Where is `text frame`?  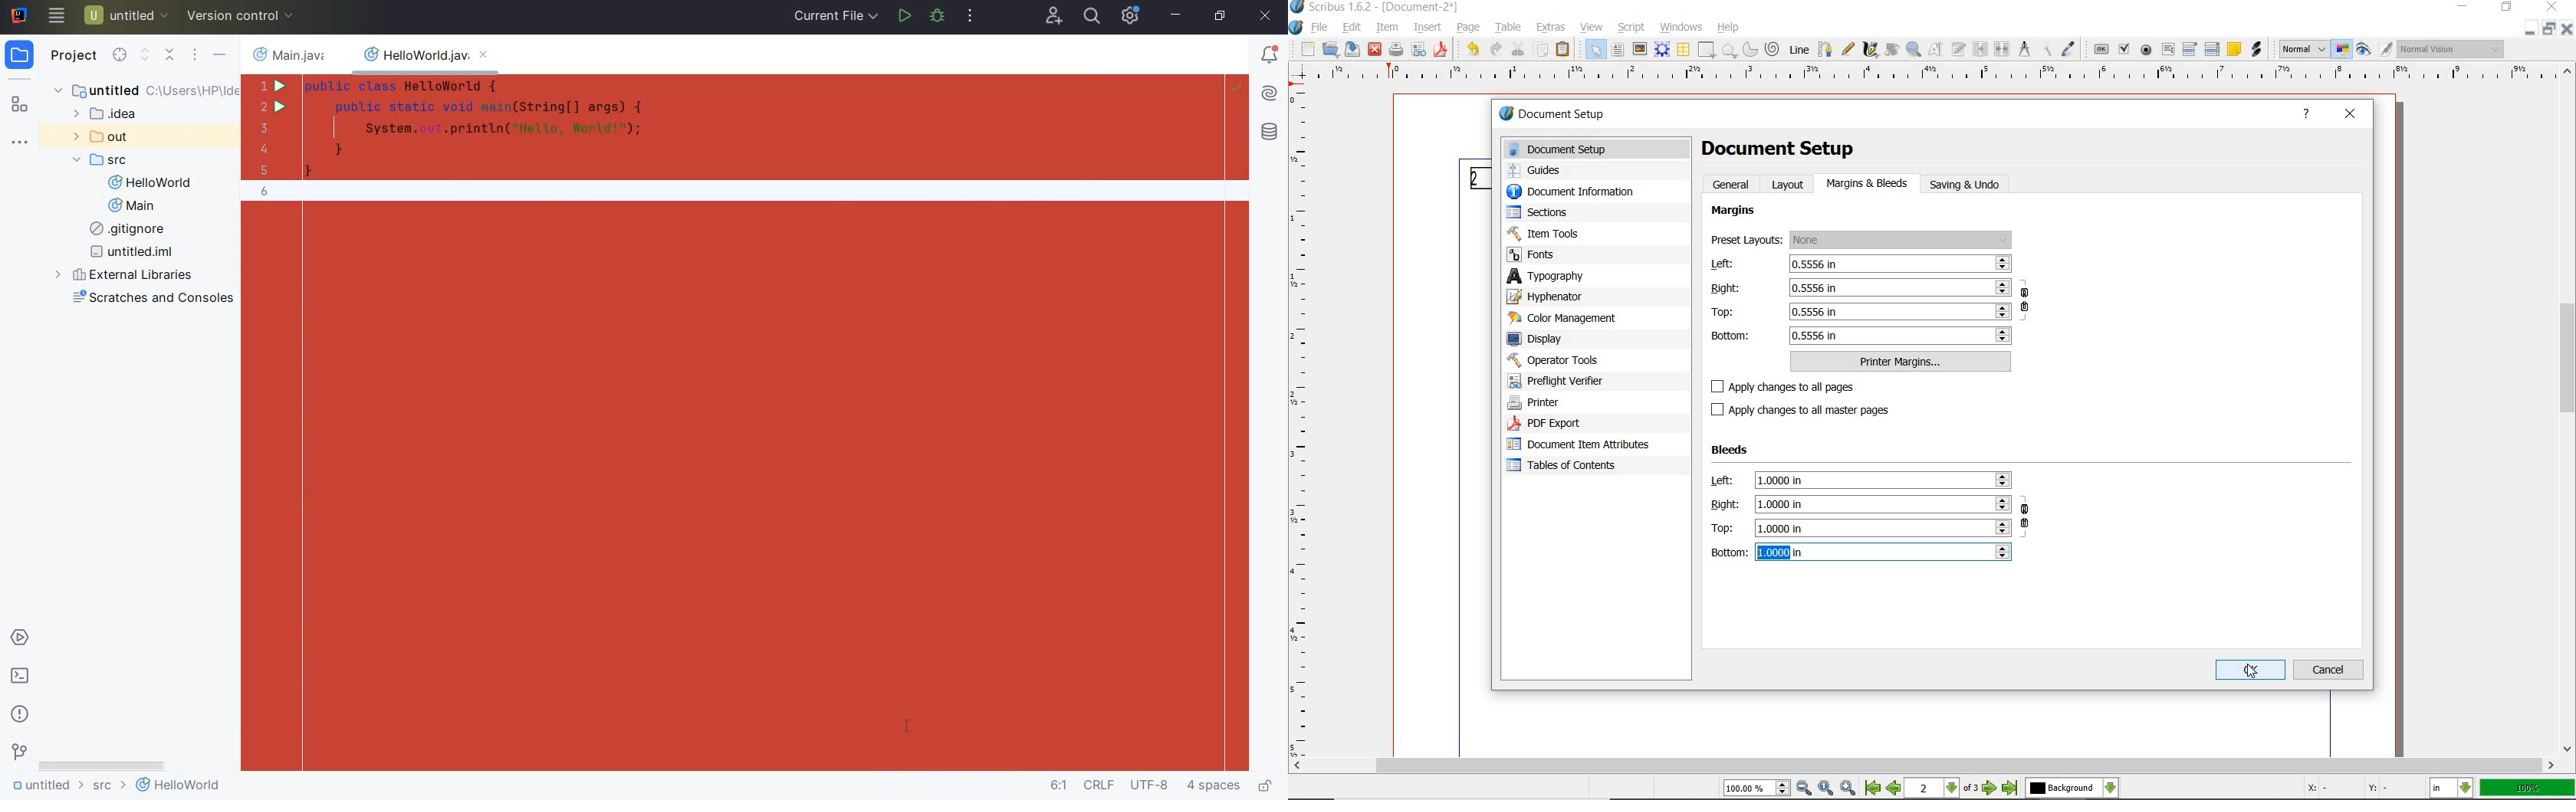 text frame is located at coordinates (1618, 51).